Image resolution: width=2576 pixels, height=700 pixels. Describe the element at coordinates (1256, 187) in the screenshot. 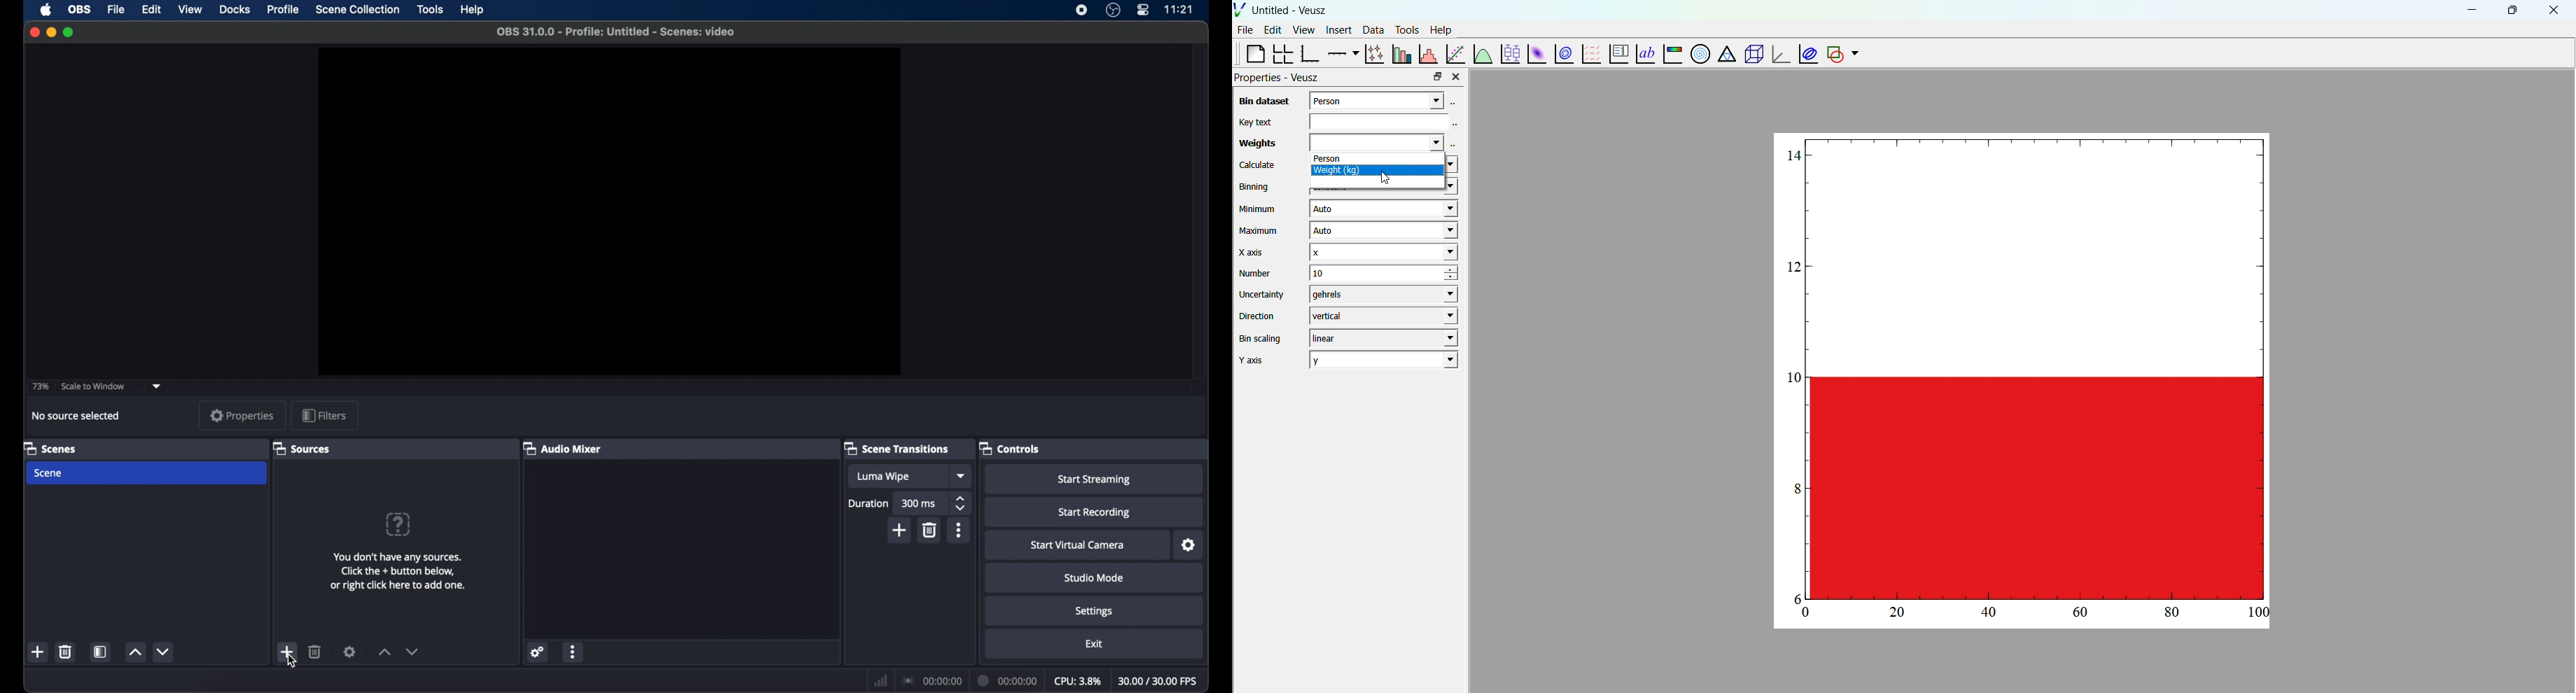

I see `Binning` at that location.